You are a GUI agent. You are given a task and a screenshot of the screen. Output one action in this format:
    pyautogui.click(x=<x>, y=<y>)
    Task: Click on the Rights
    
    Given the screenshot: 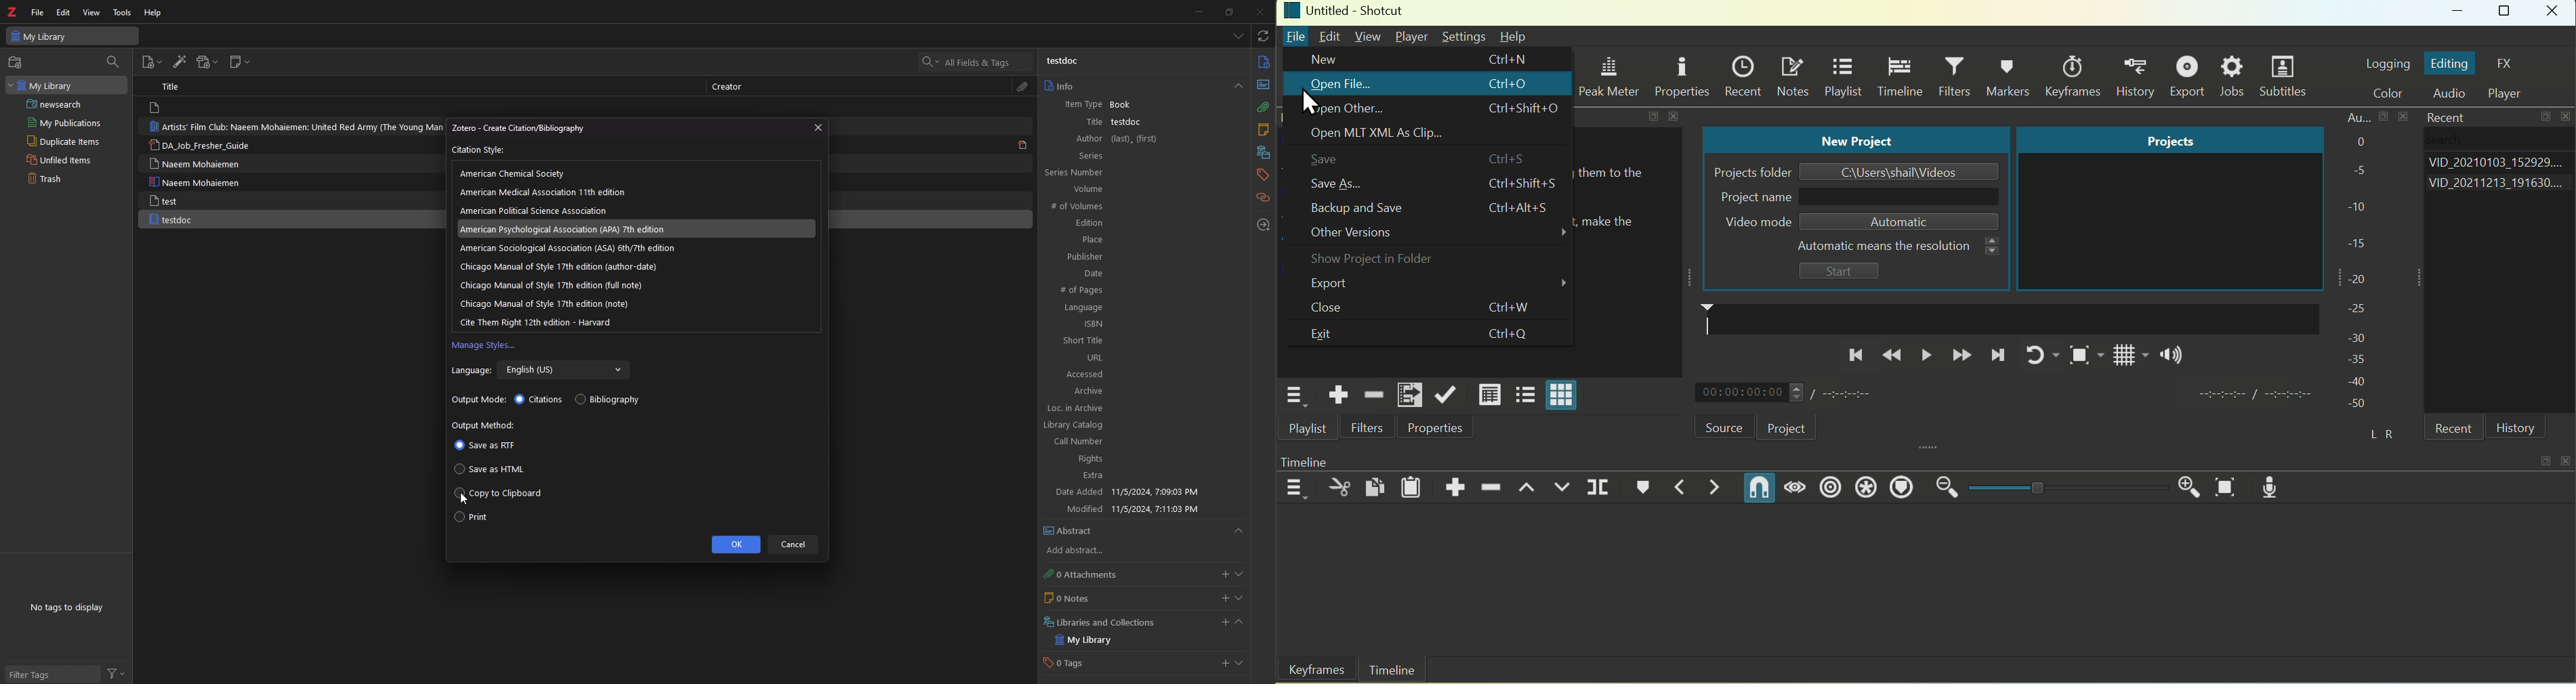 What is the action you would take?
    pyautogui.click(x=1133, y=460)
    